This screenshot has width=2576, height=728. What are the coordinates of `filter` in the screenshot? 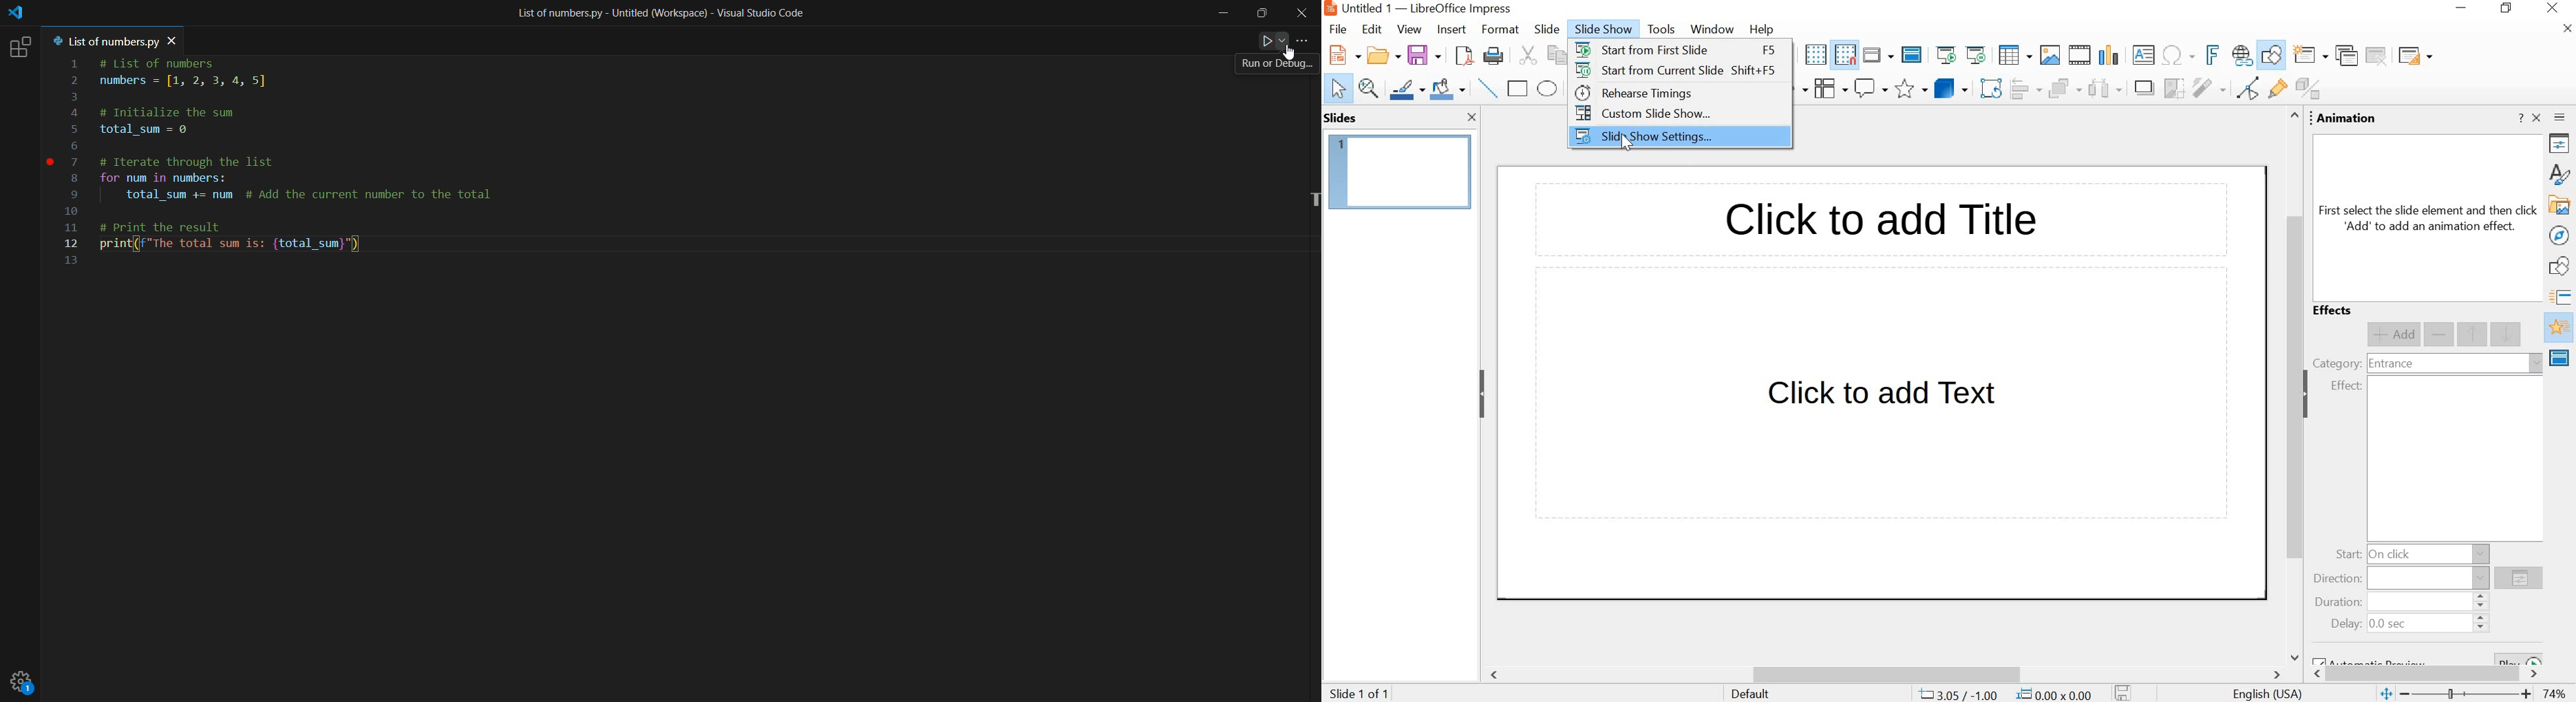 It's located at (2208, 88).